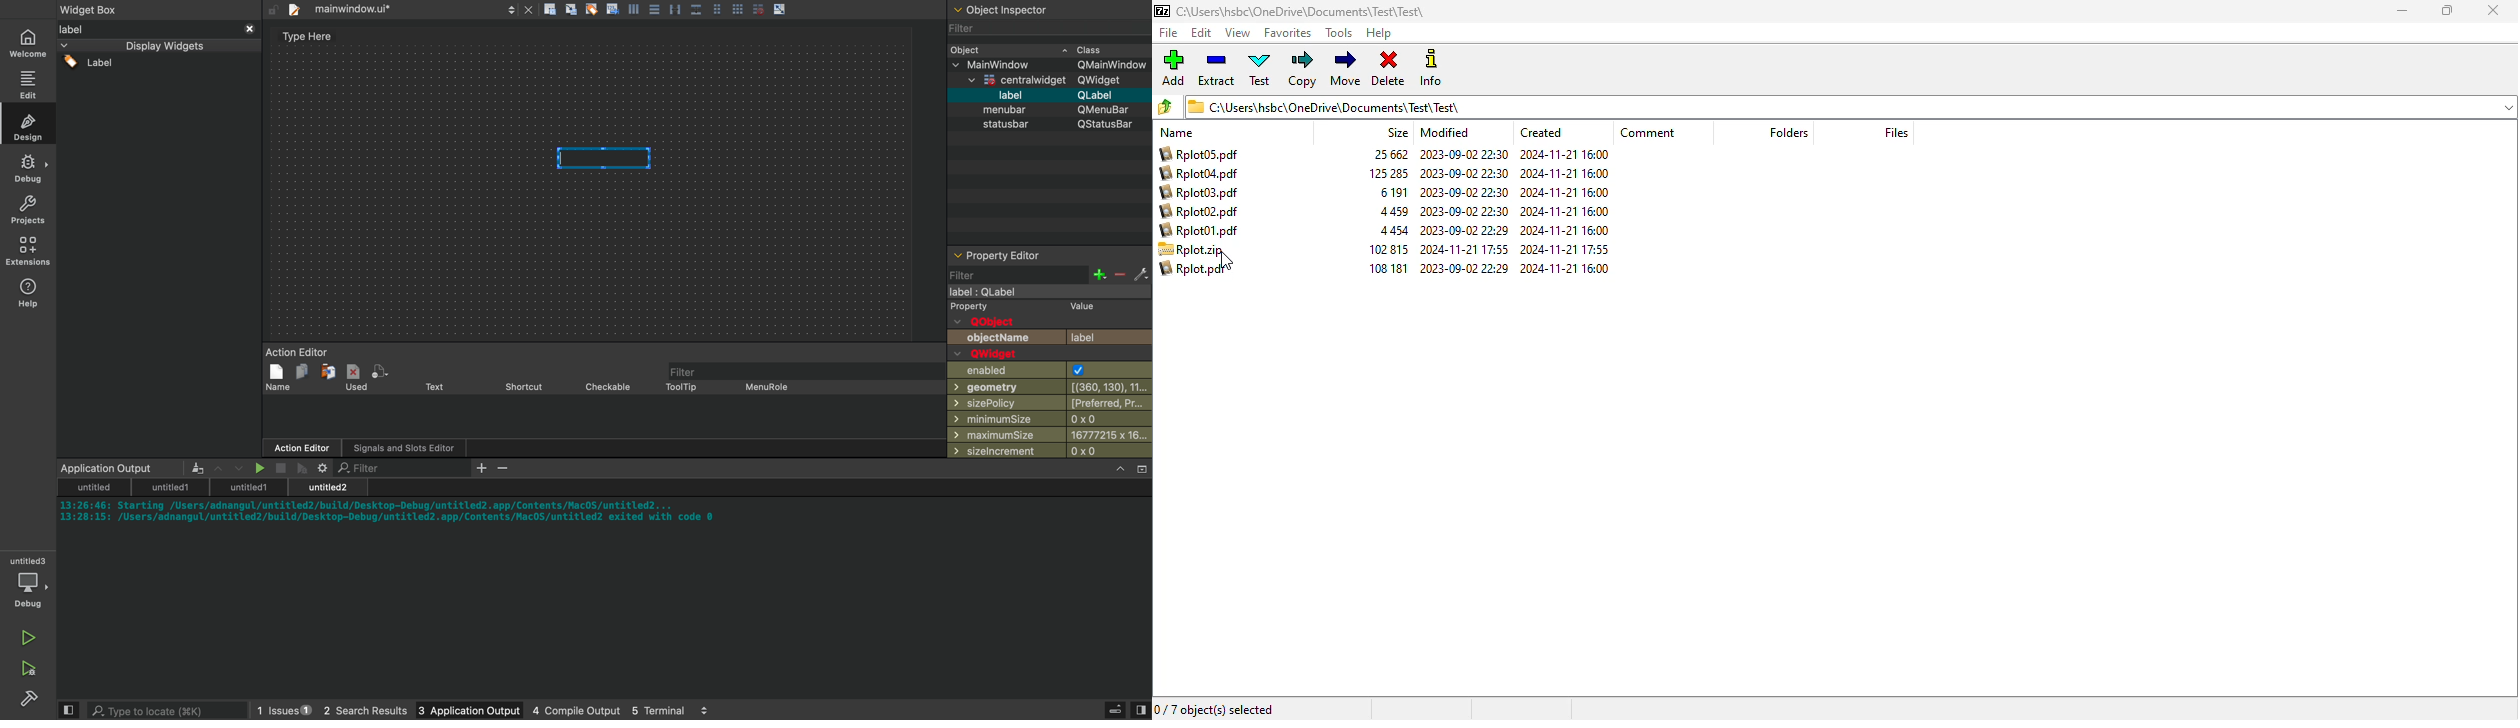  I want to click on properties of widget, so click(1051, 354).